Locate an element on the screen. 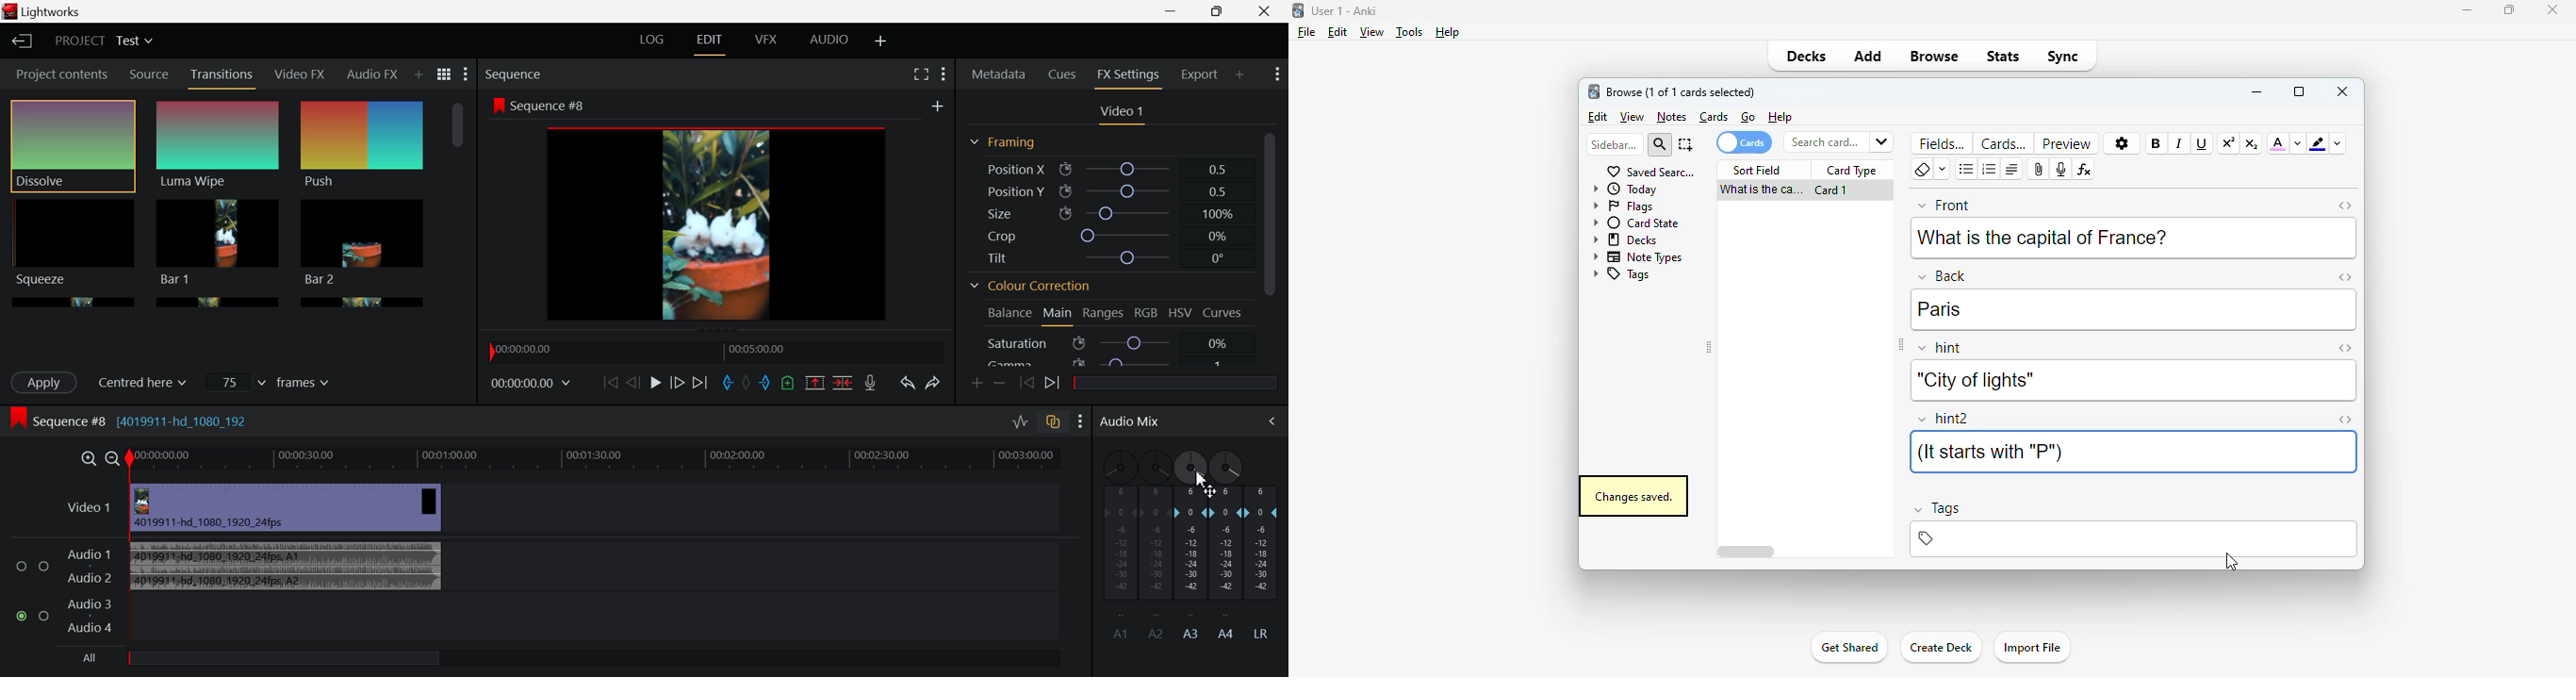 This screenshot has width=2576, height=700. what is the capital of France? is located at coordinates (1759, 190).